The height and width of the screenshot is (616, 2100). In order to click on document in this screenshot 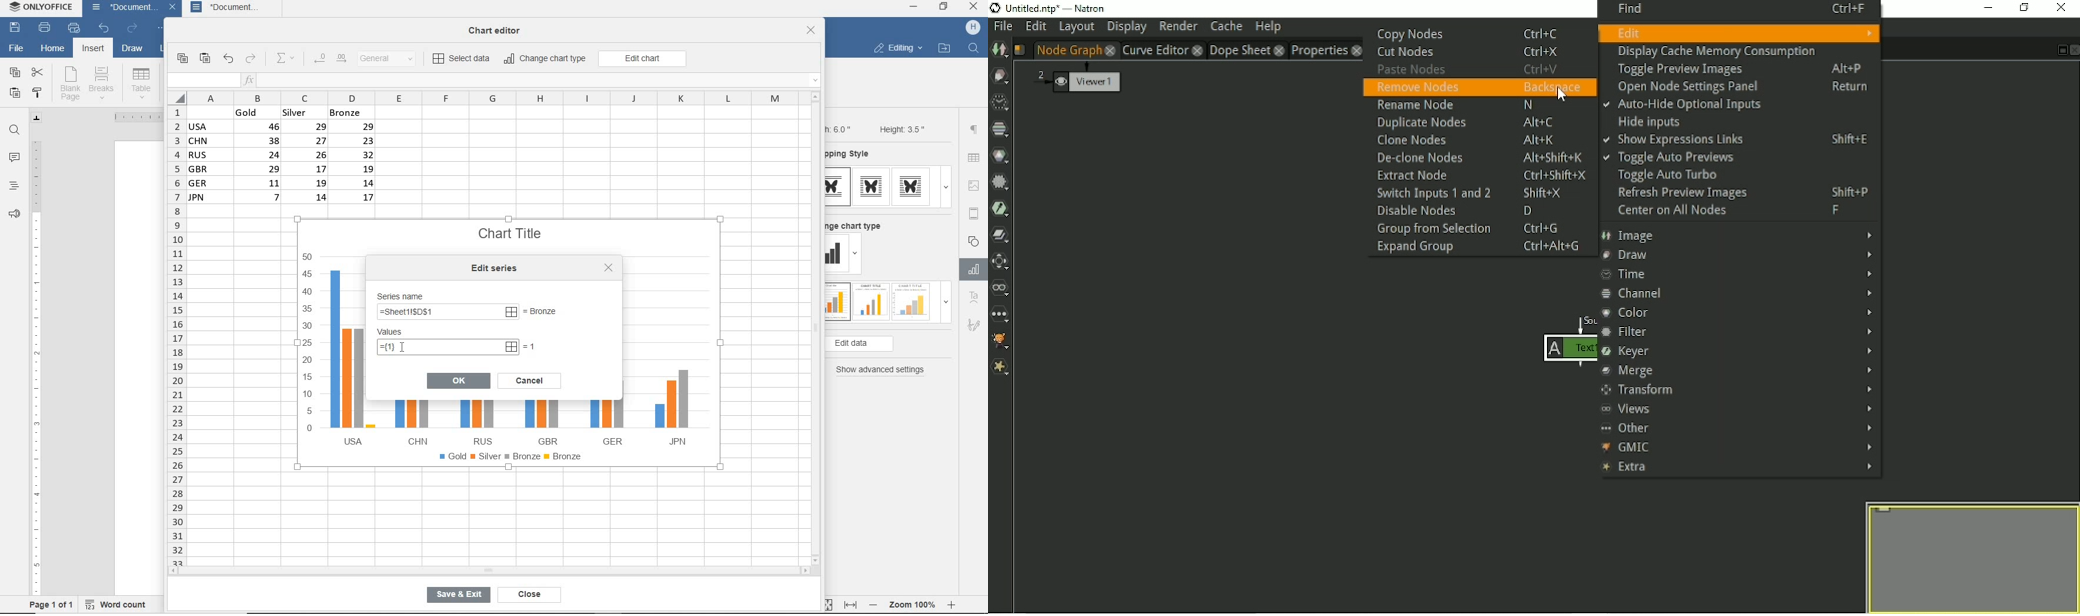, I will do `click(235, 8)`.